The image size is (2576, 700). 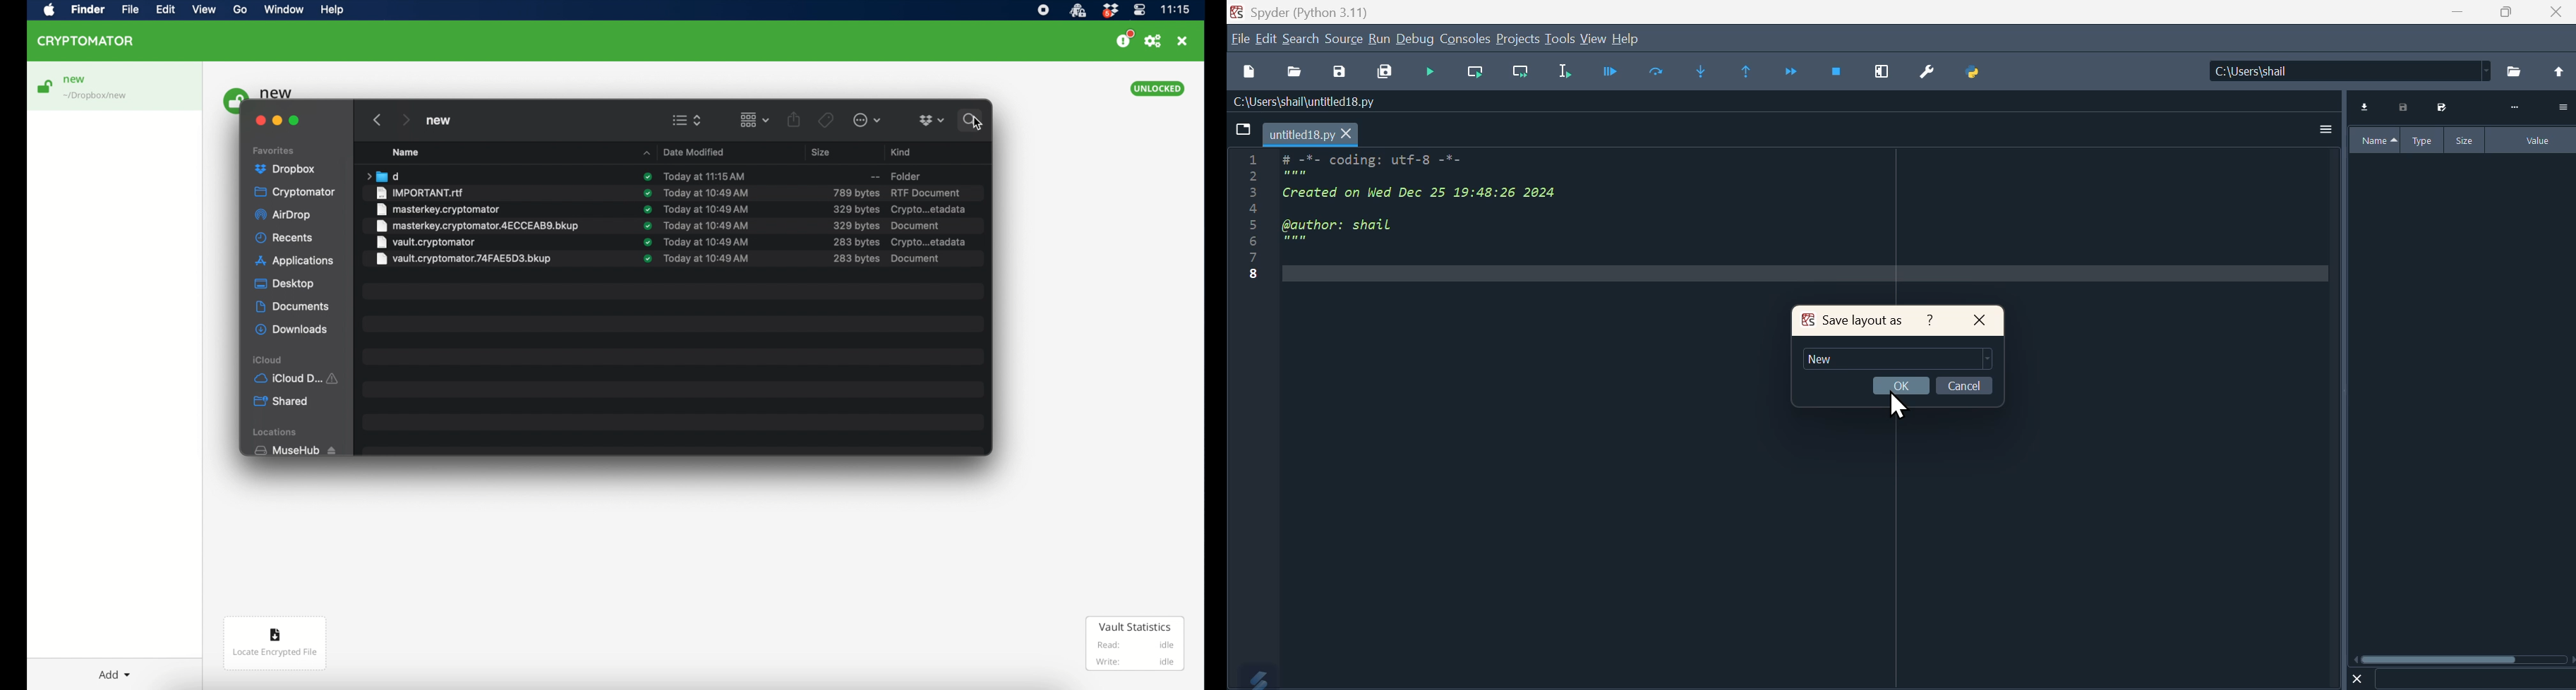 I want to click on Run selected, so click(x=1565, y=72).